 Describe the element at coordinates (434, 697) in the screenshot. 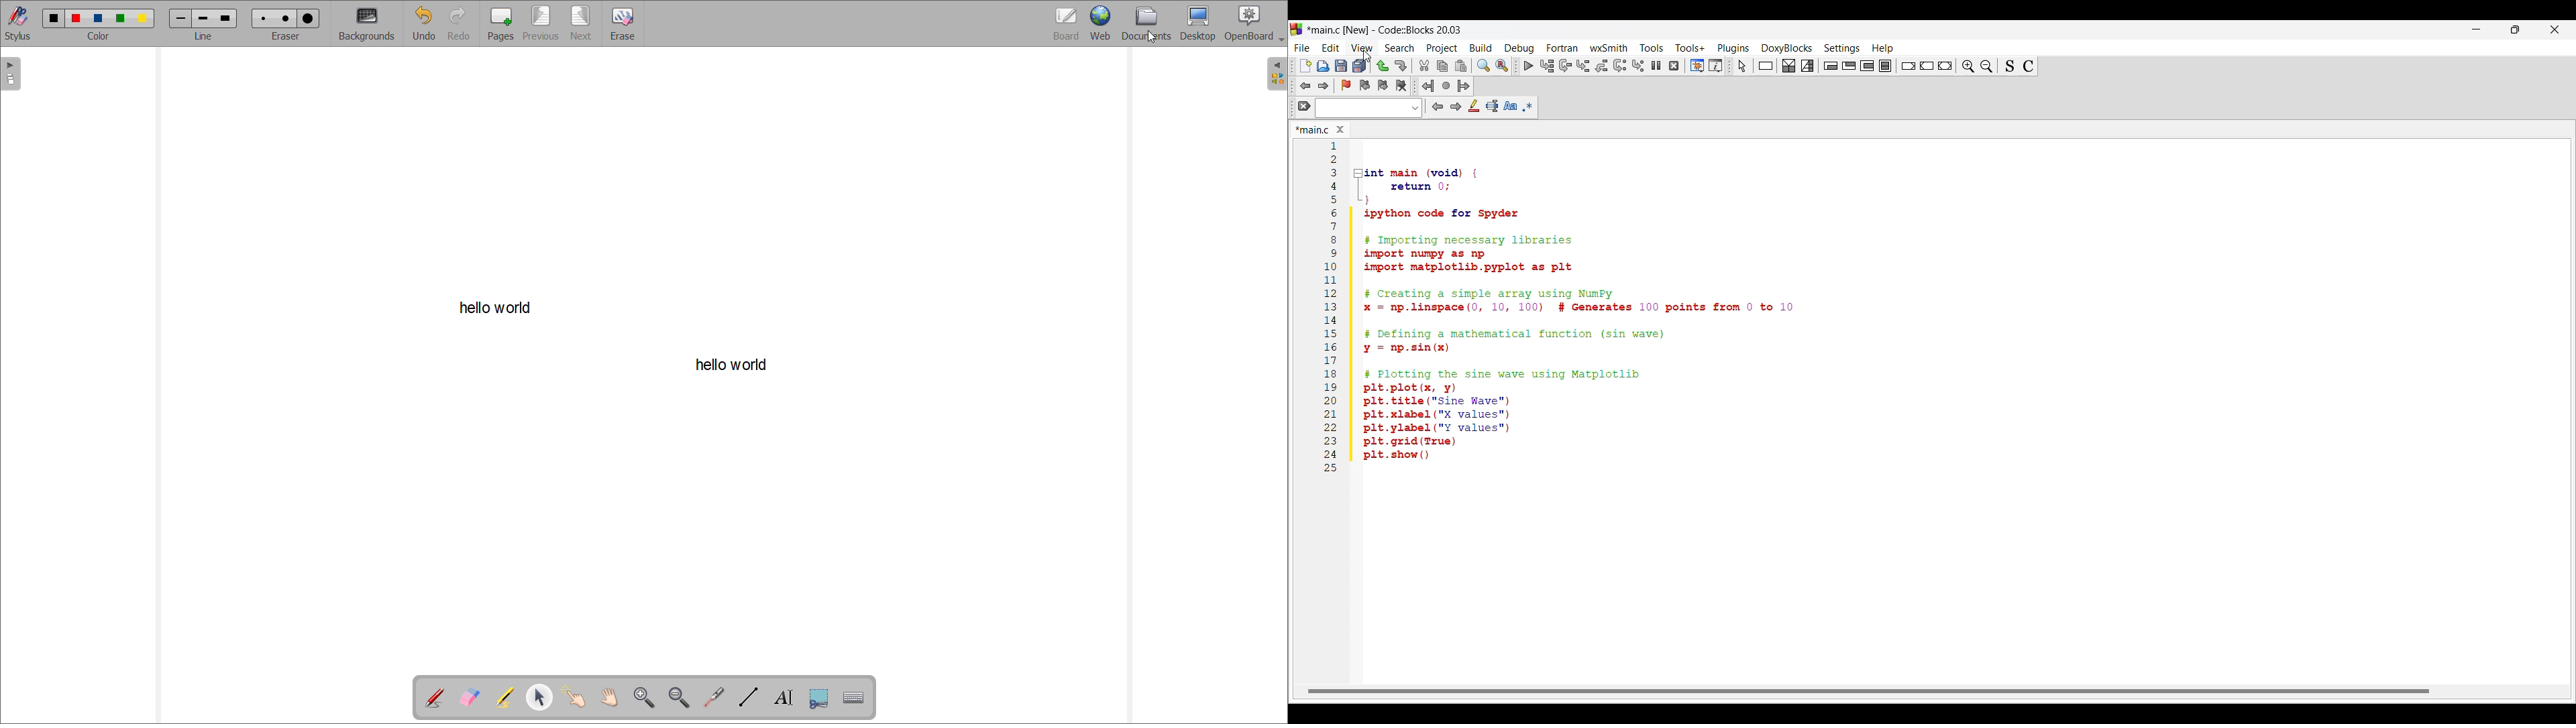

I see `add annotation` at that location.